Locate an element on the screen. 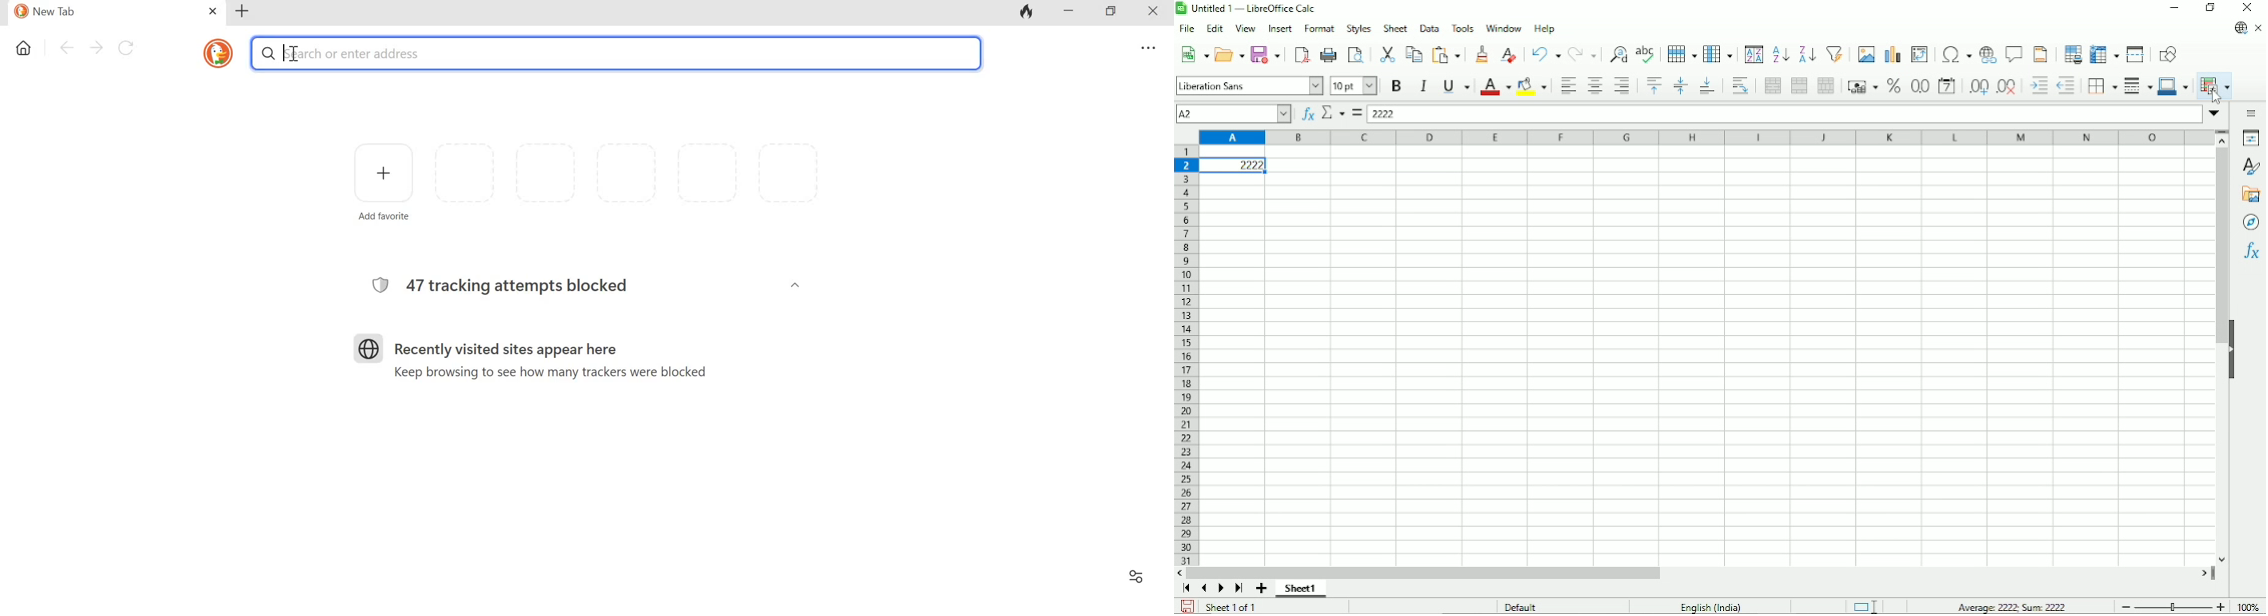 This screenshot has width=2268, height=616. Undo is located at coordinates (1545, 53).